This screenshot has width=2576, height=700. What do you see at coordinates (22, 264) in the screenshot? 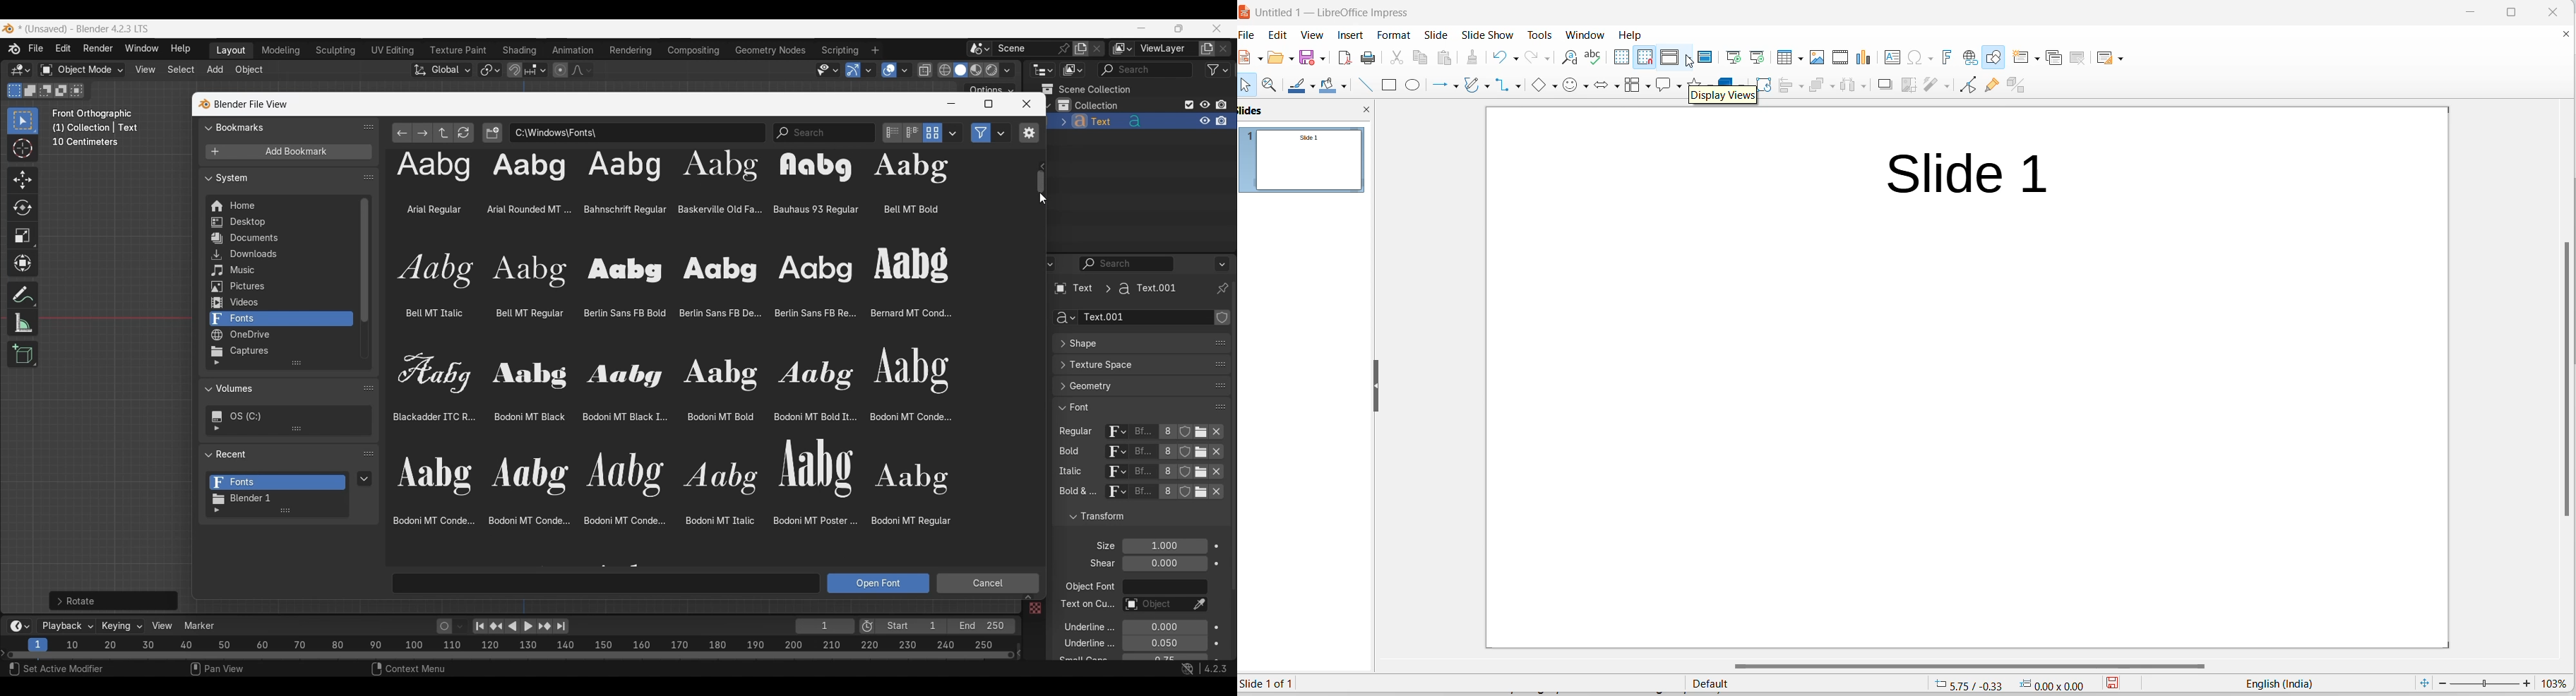
I see `Transform` at bounding box center [22, 264].